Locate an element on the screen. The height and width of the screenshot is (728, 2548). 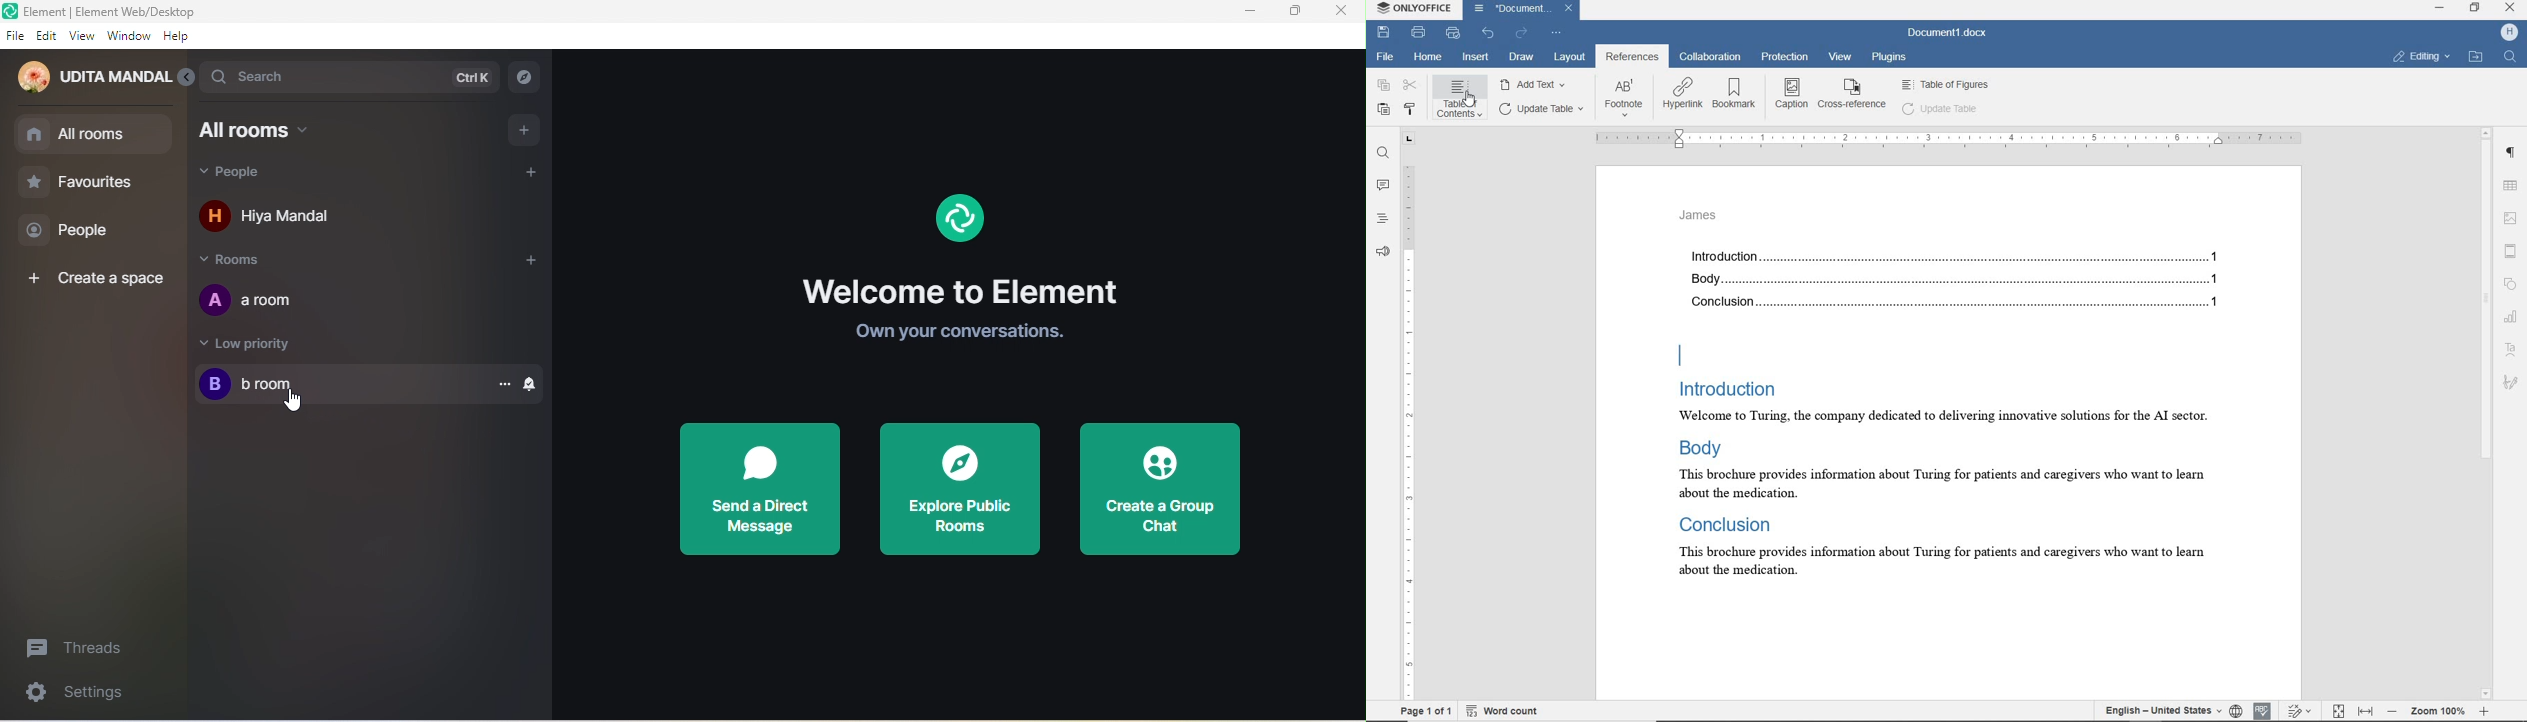
draw is located at coordinates (1522, 58).